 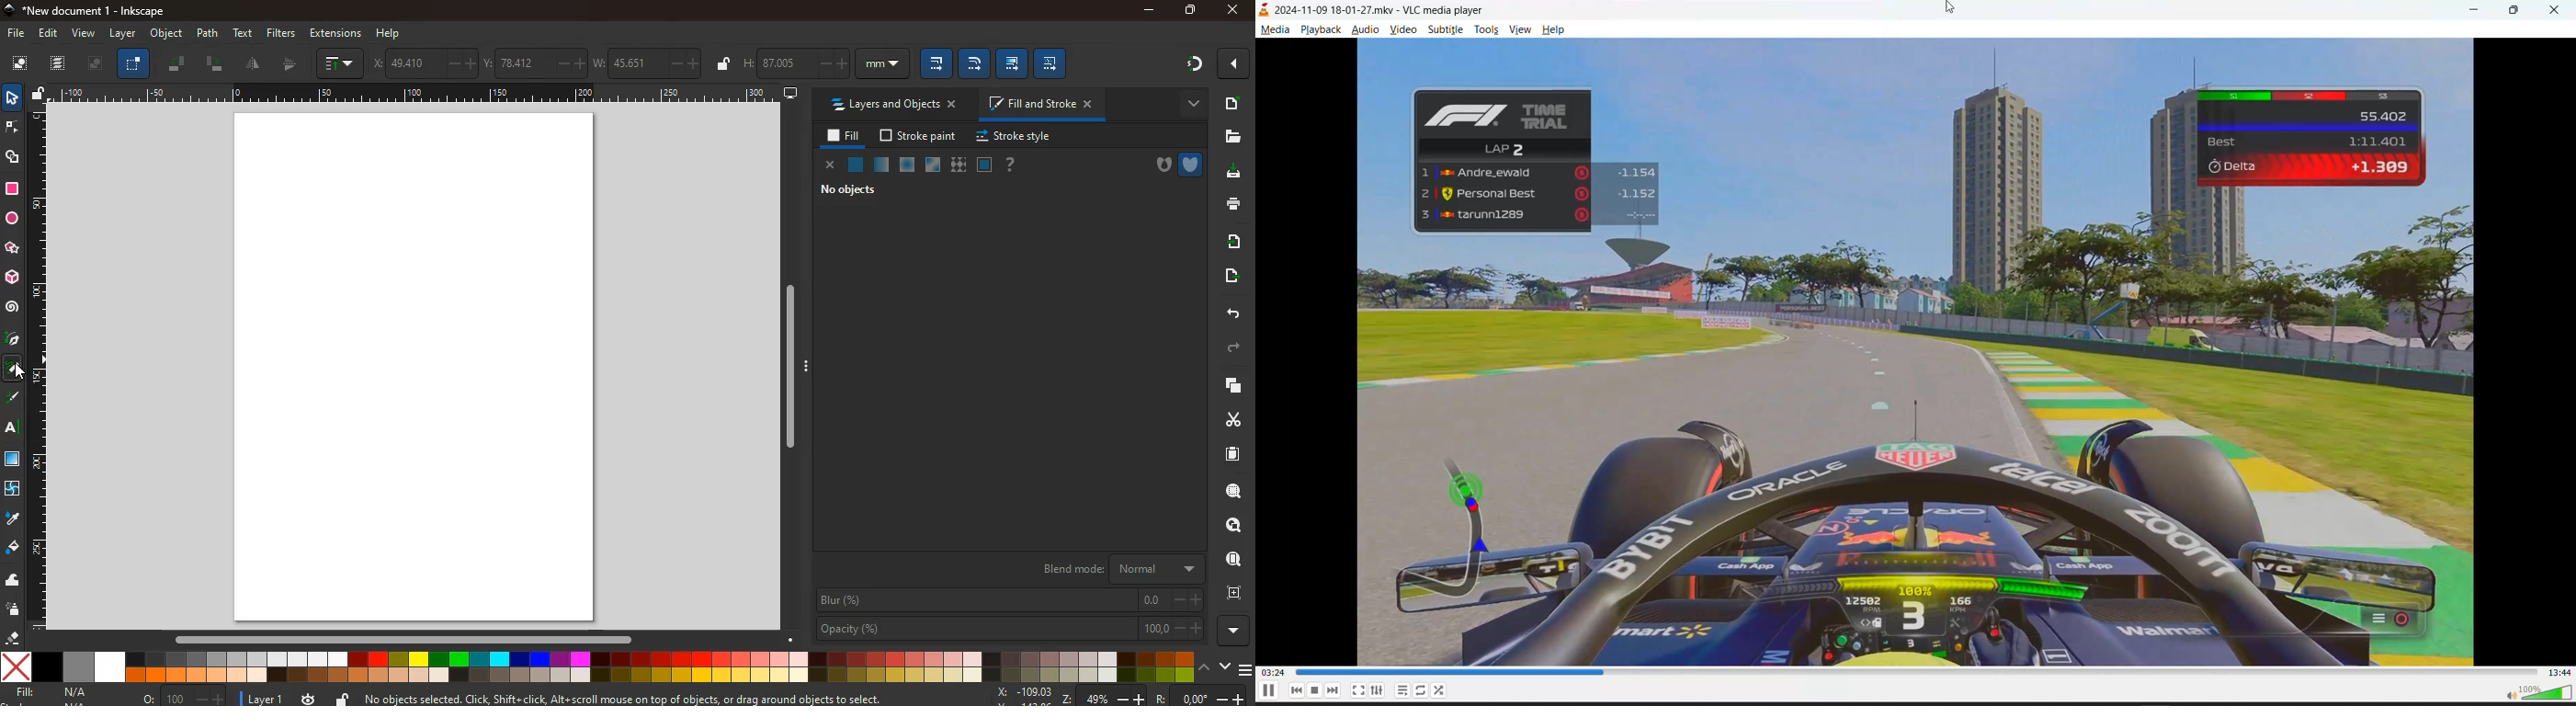 What do you see at coordinates (13, 581) in the screenshot?
I see `wave` at bounding box center [13, 581].